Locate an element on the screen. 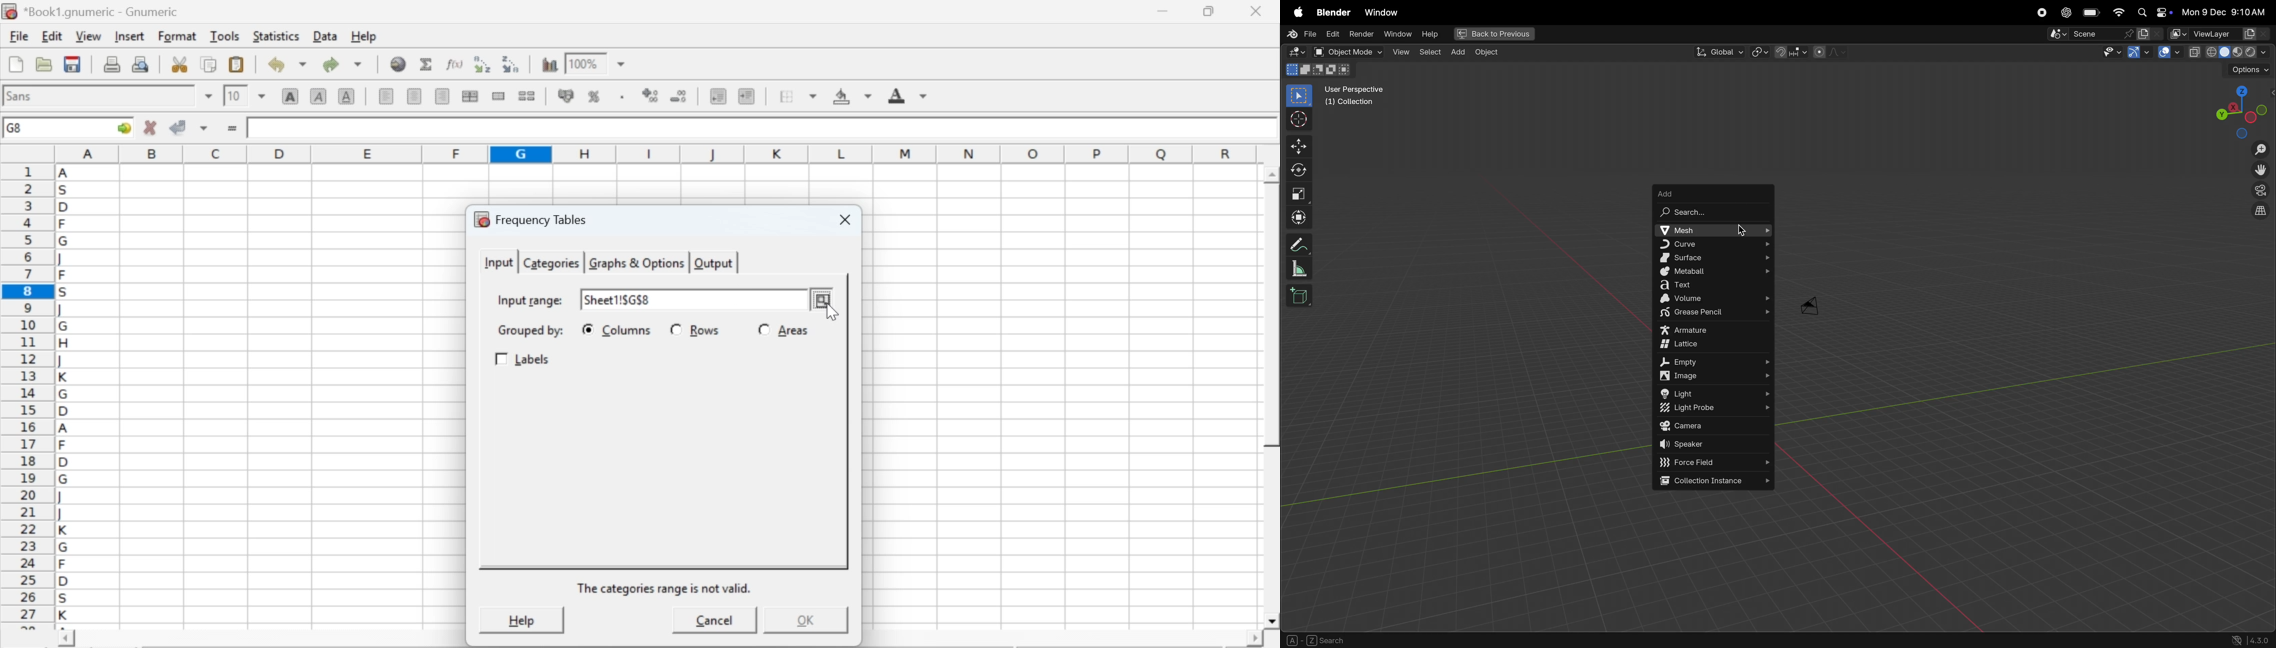 This screenshot has width=2296, height=672. close is located at coordinates (842, 221).